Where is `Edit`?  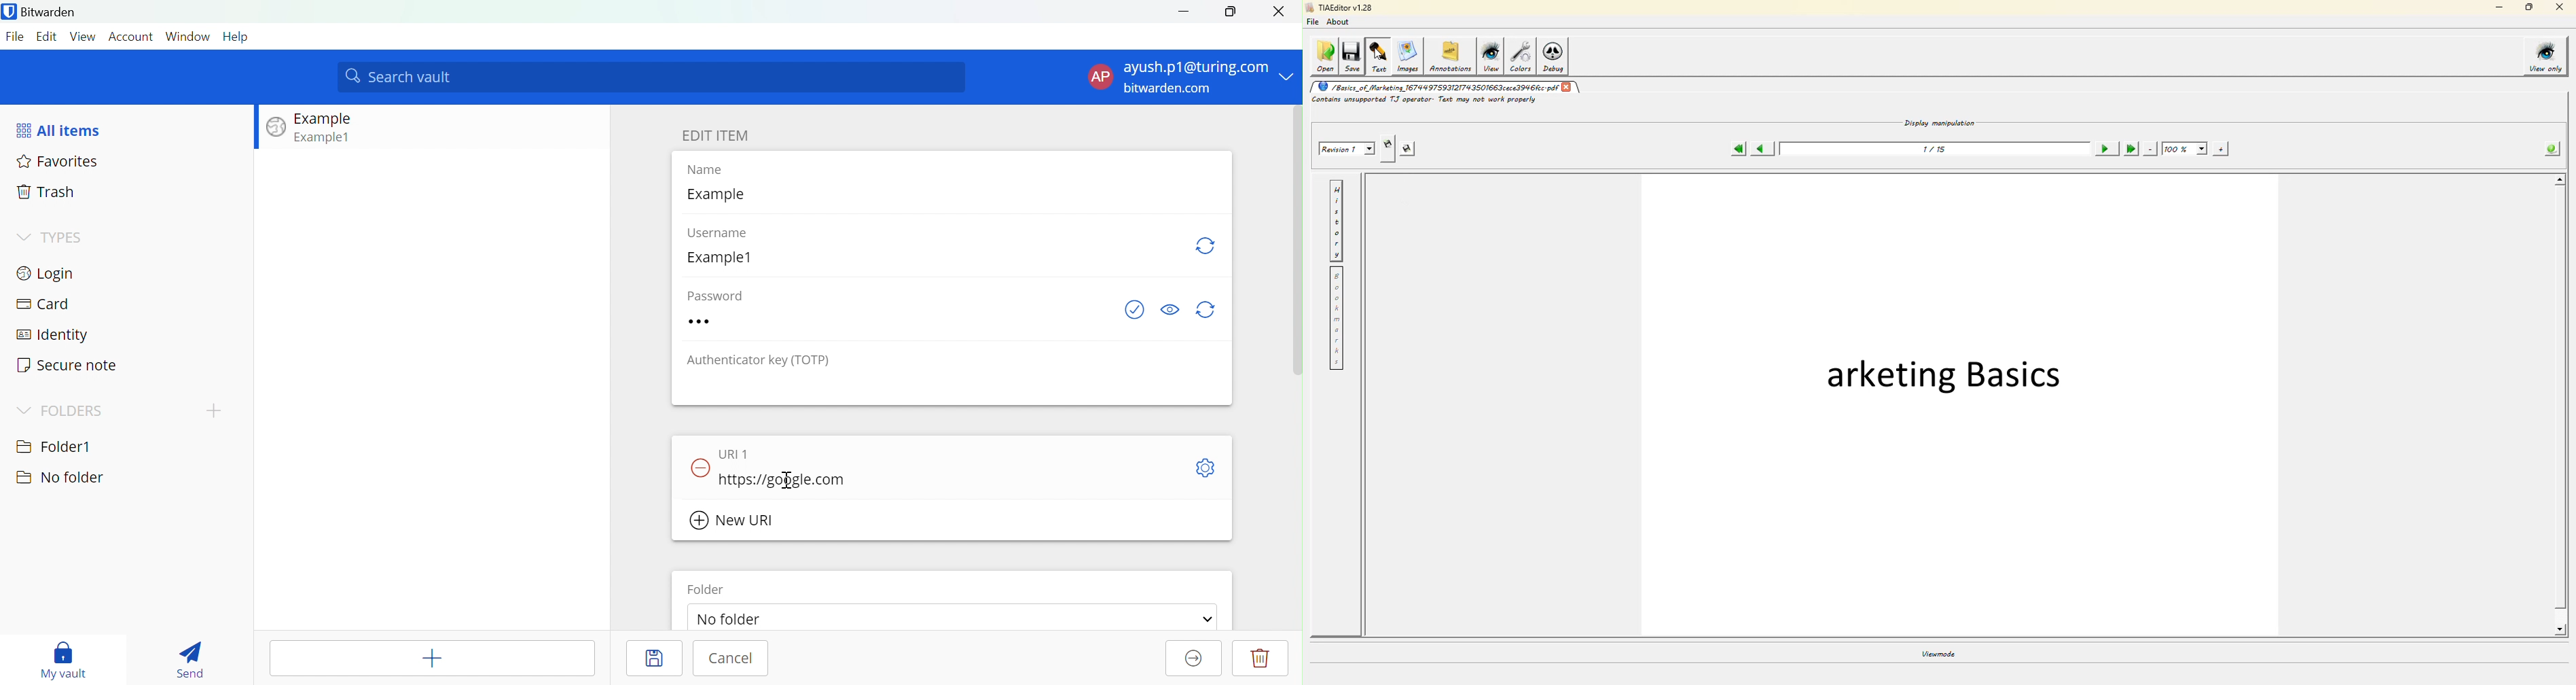
Edit is located at coordinates (48, 36).